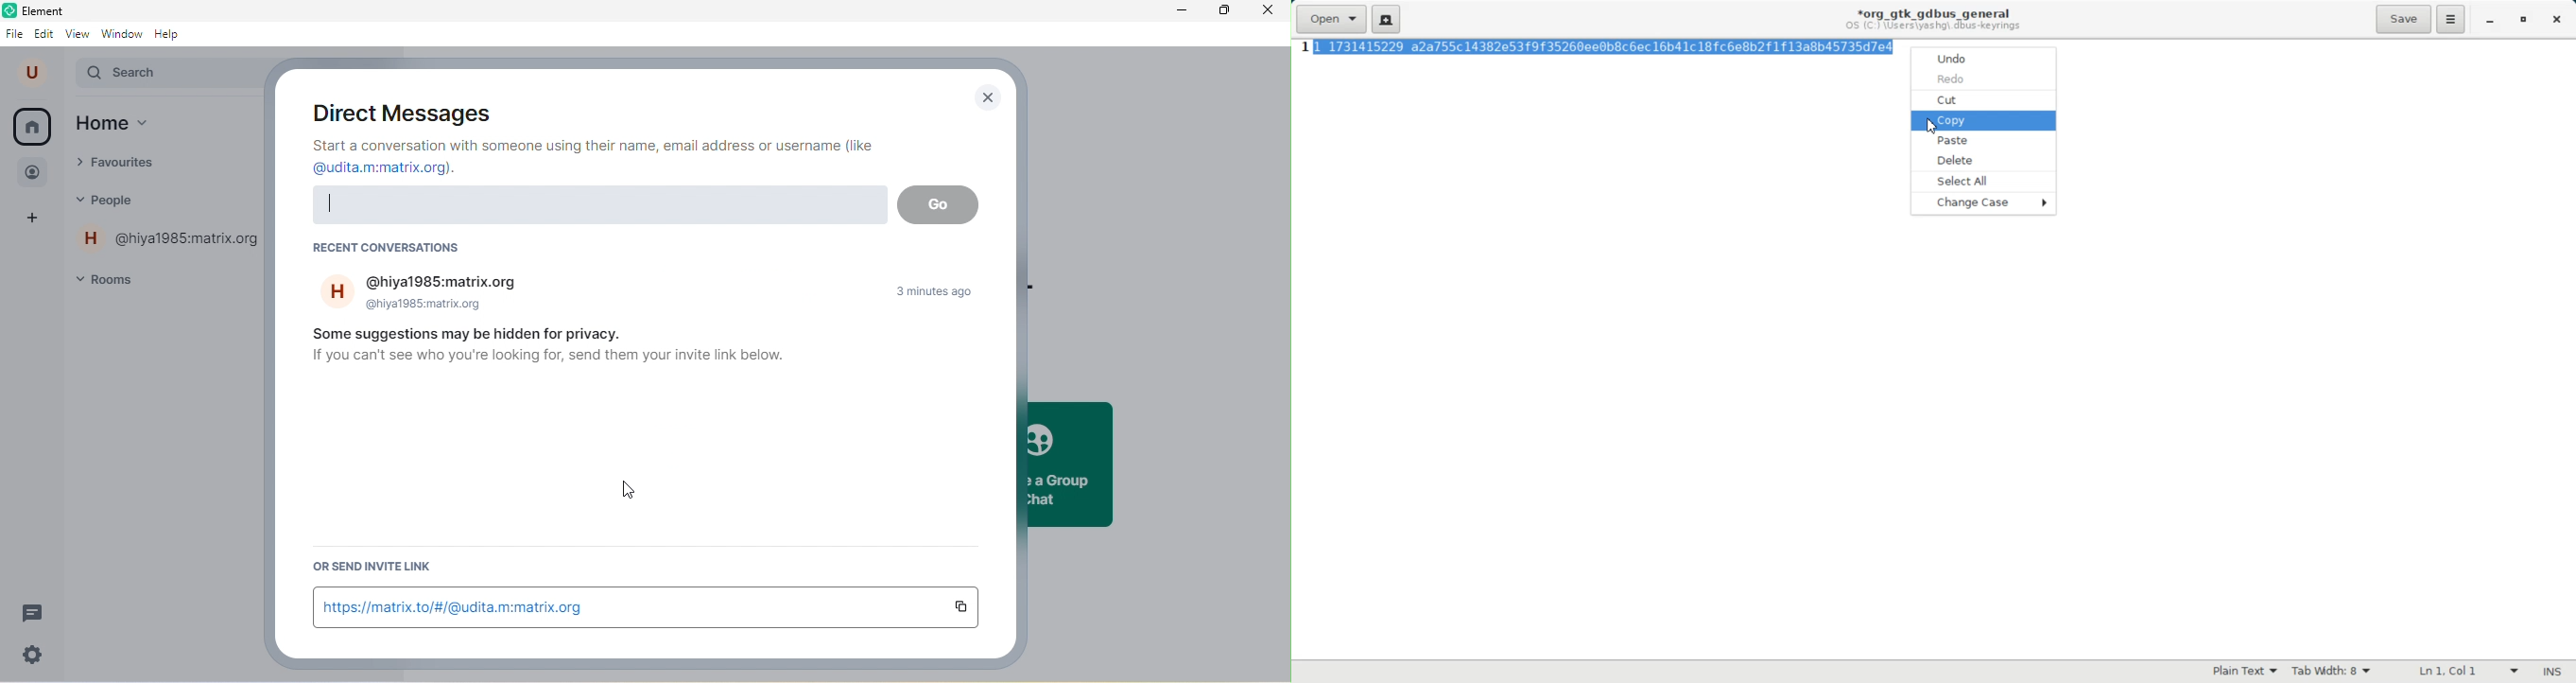 The height and width of the screenshot is (700, 2576). I want to click on https://matrix.to/#/@udita.m:matrix.org, so click(627, 606).